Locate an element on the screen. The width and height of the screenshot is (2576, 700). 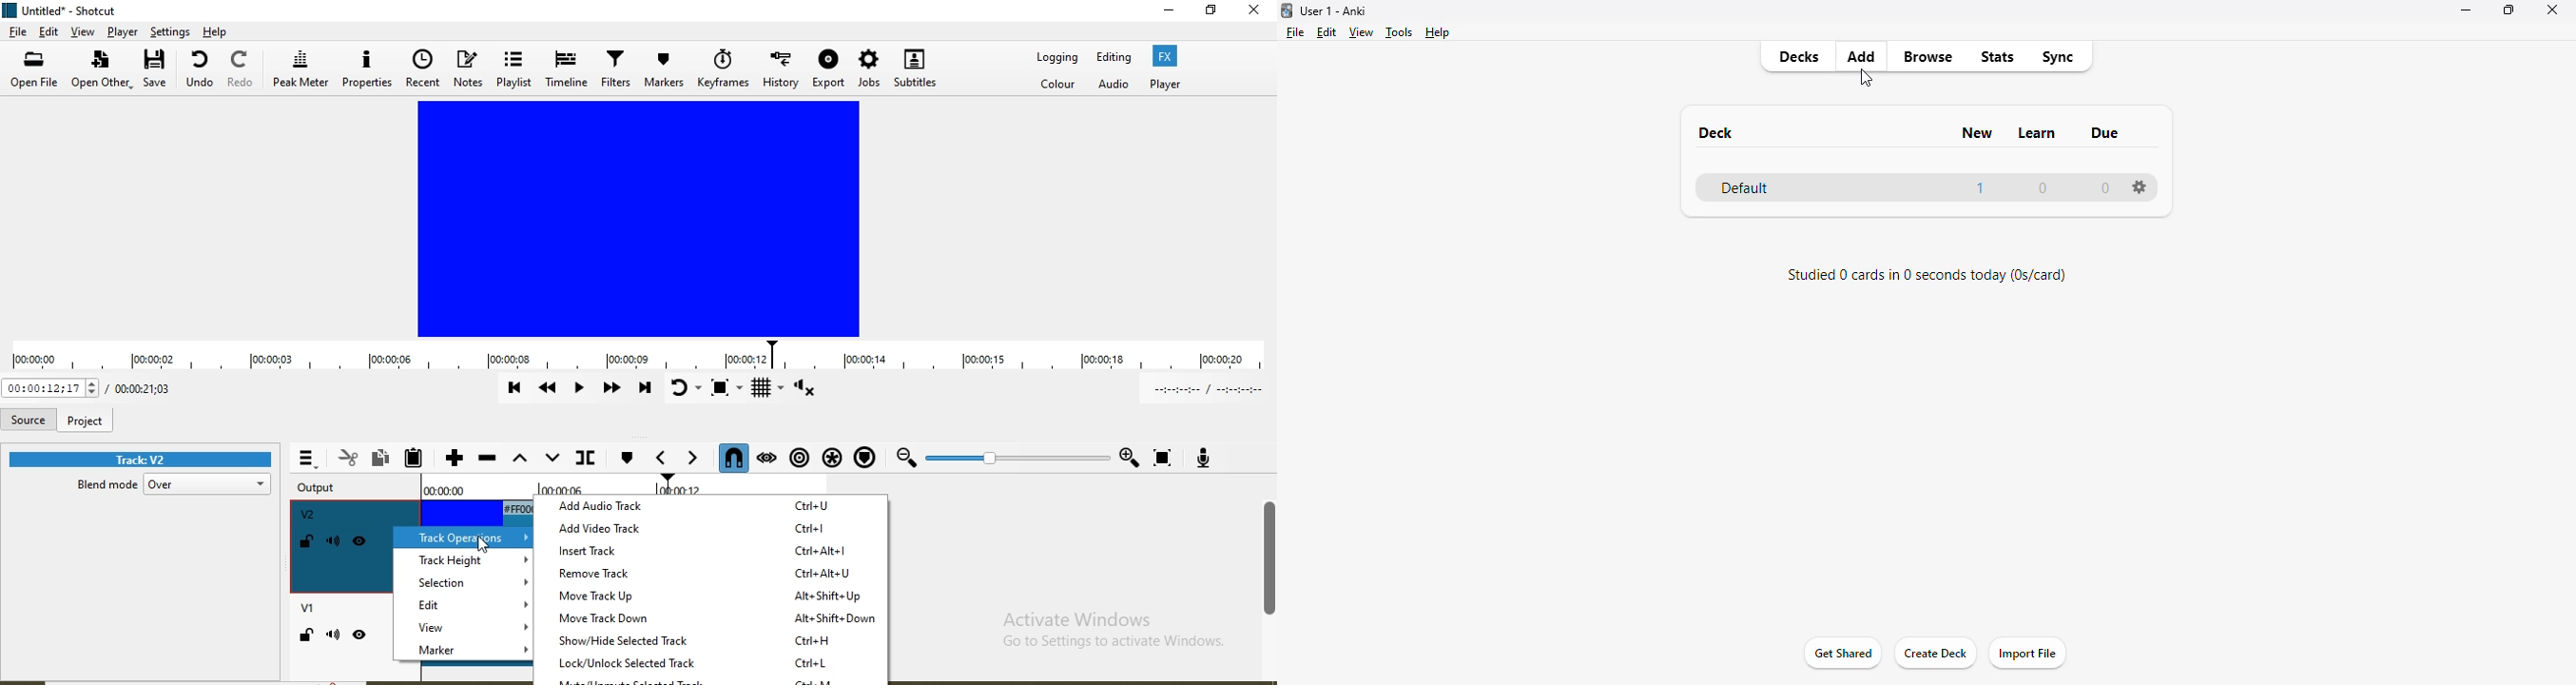
learn is located at coordinates (2036, 133).